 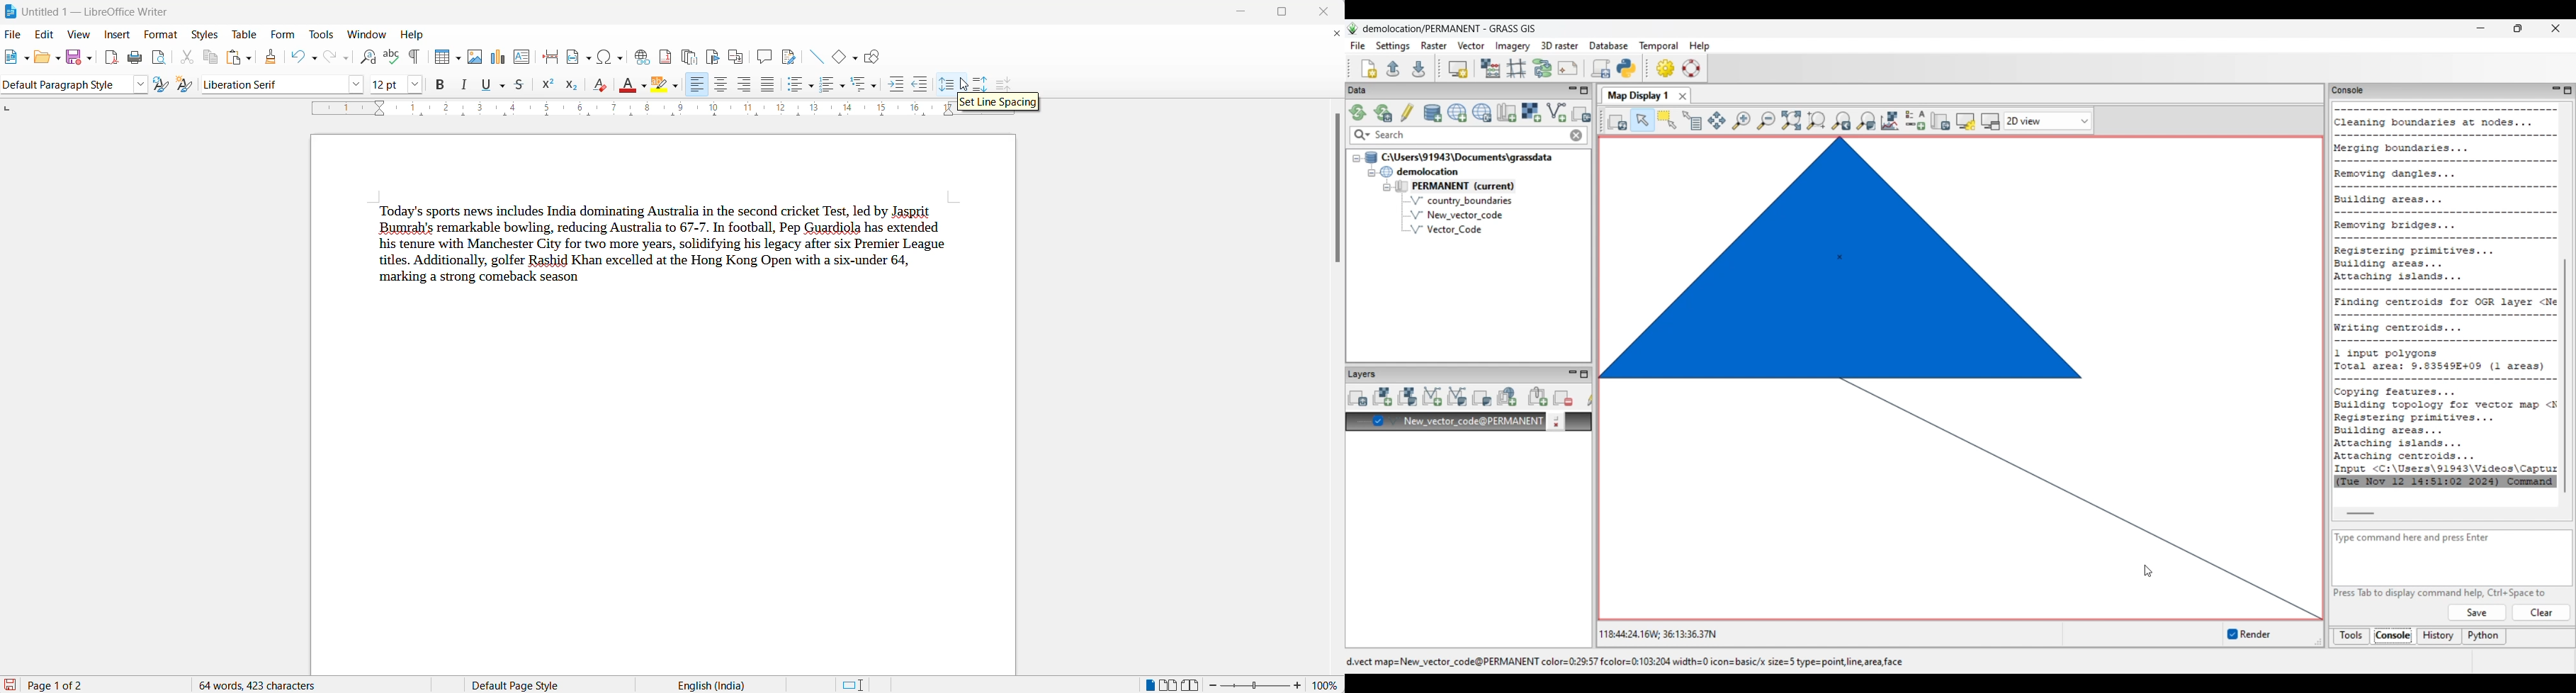 What do you see at coordinates (234, 57) in the screenshot?
I see `paste` at bounding box center [234, 57].